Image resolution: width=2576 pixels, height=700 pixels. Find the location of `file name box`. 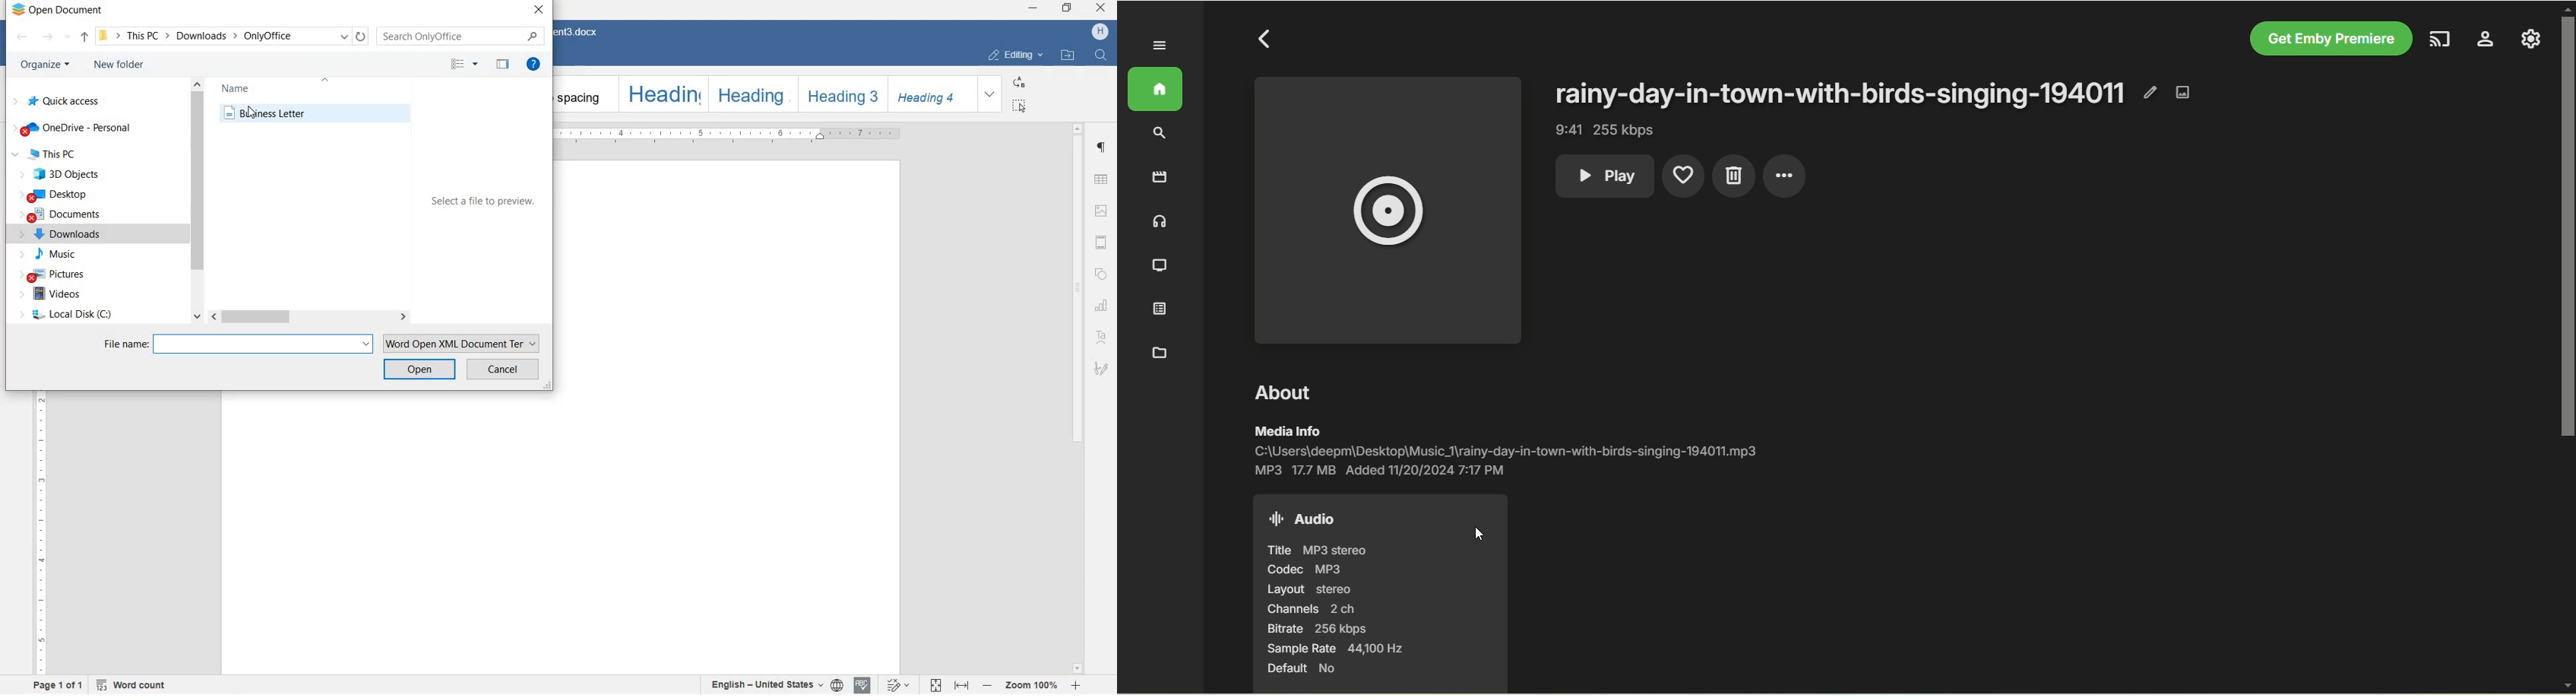

file name box is located at coordinates (263, 344).